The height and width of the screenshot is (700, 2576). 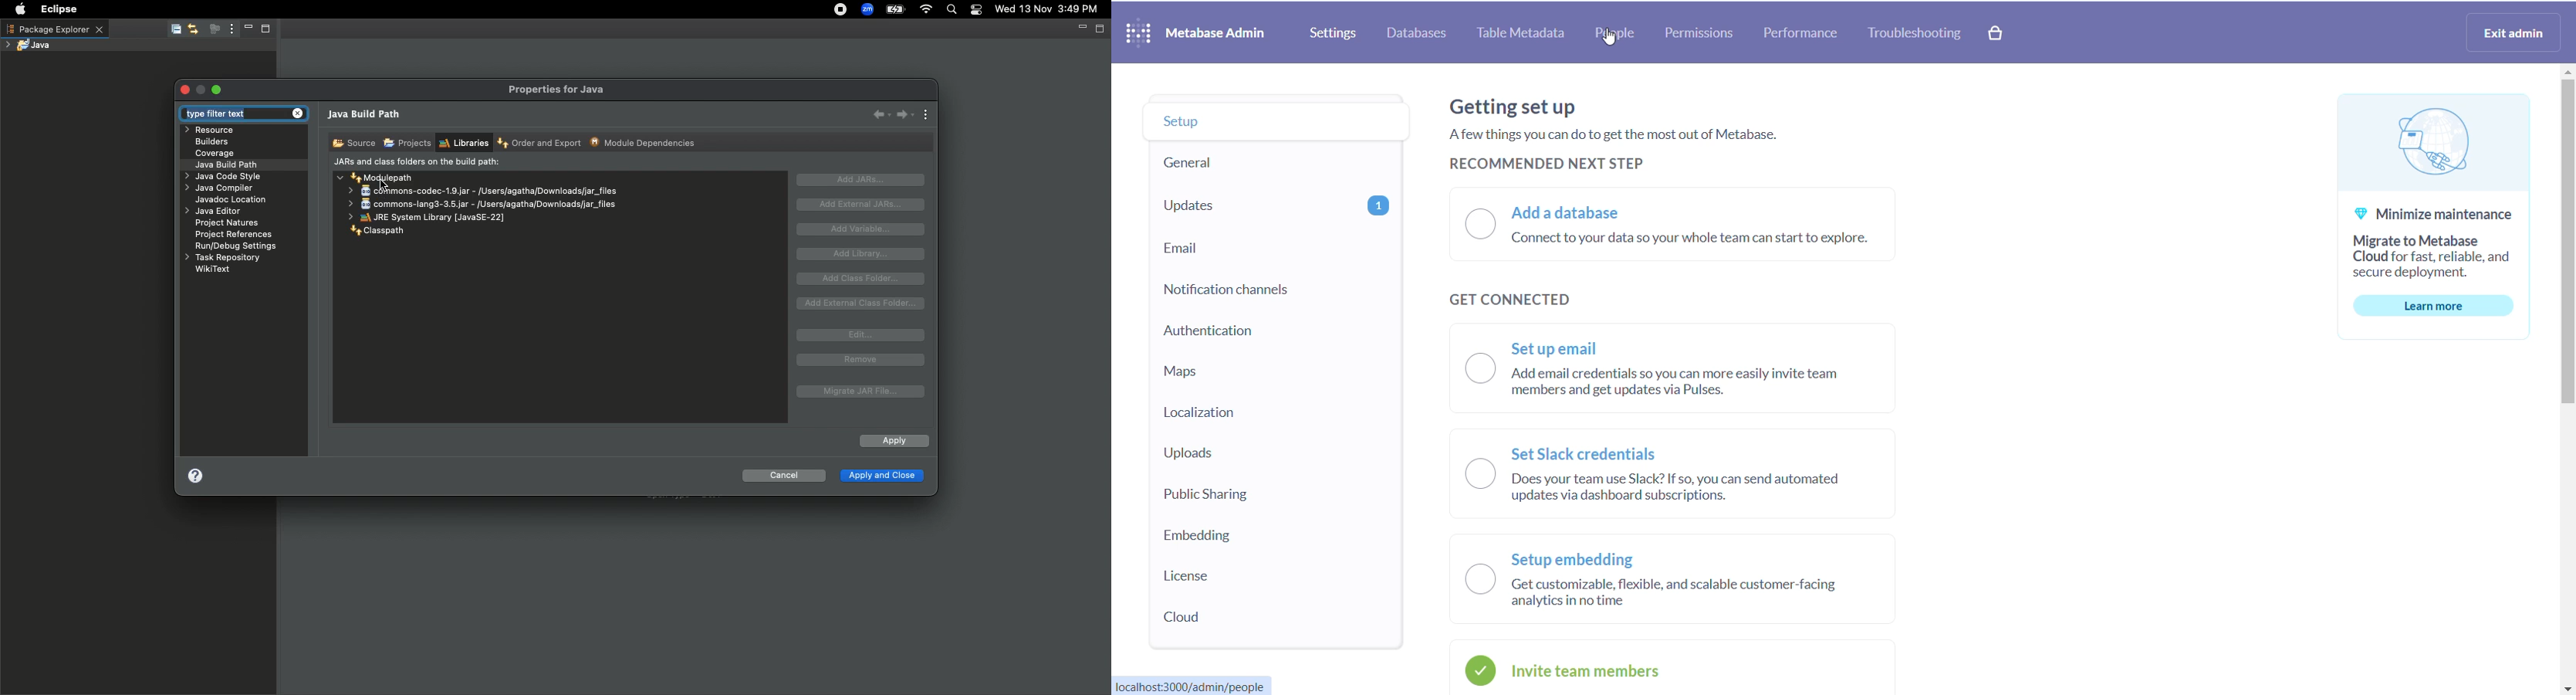 I want to click on Projects, so click(x=407, y=144).